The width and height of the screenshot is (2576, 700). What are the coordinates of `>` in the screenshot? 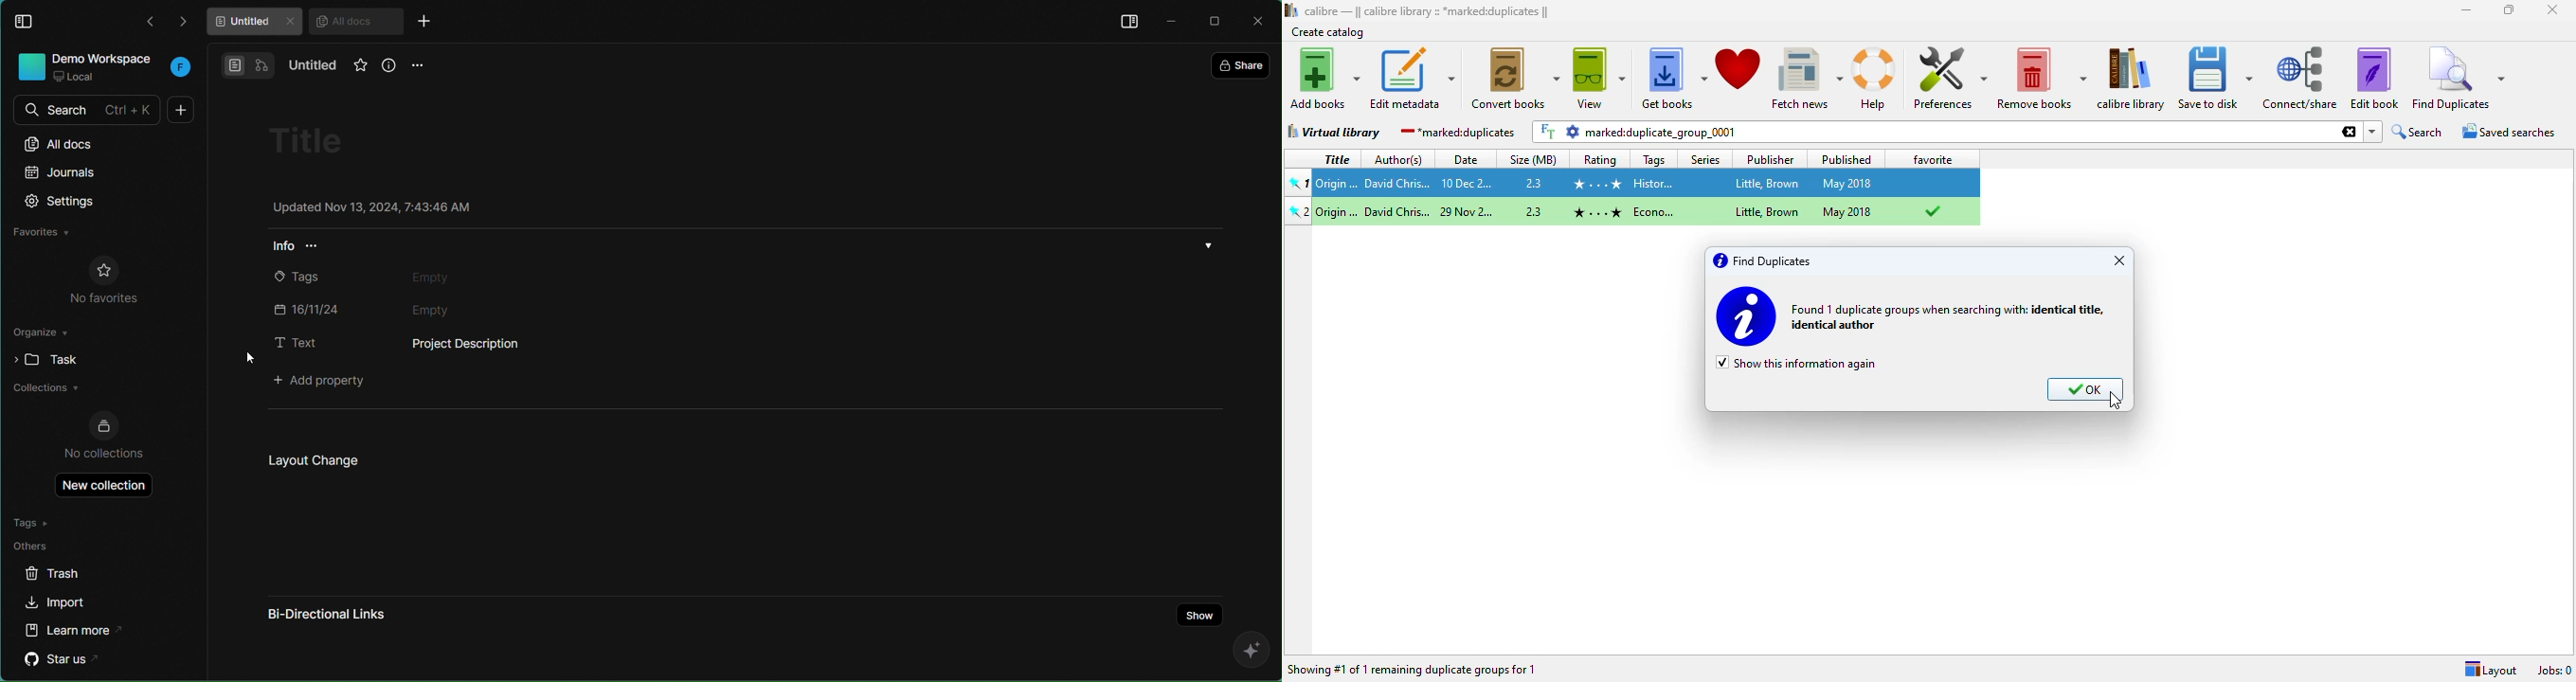 It's located at (185, 21).